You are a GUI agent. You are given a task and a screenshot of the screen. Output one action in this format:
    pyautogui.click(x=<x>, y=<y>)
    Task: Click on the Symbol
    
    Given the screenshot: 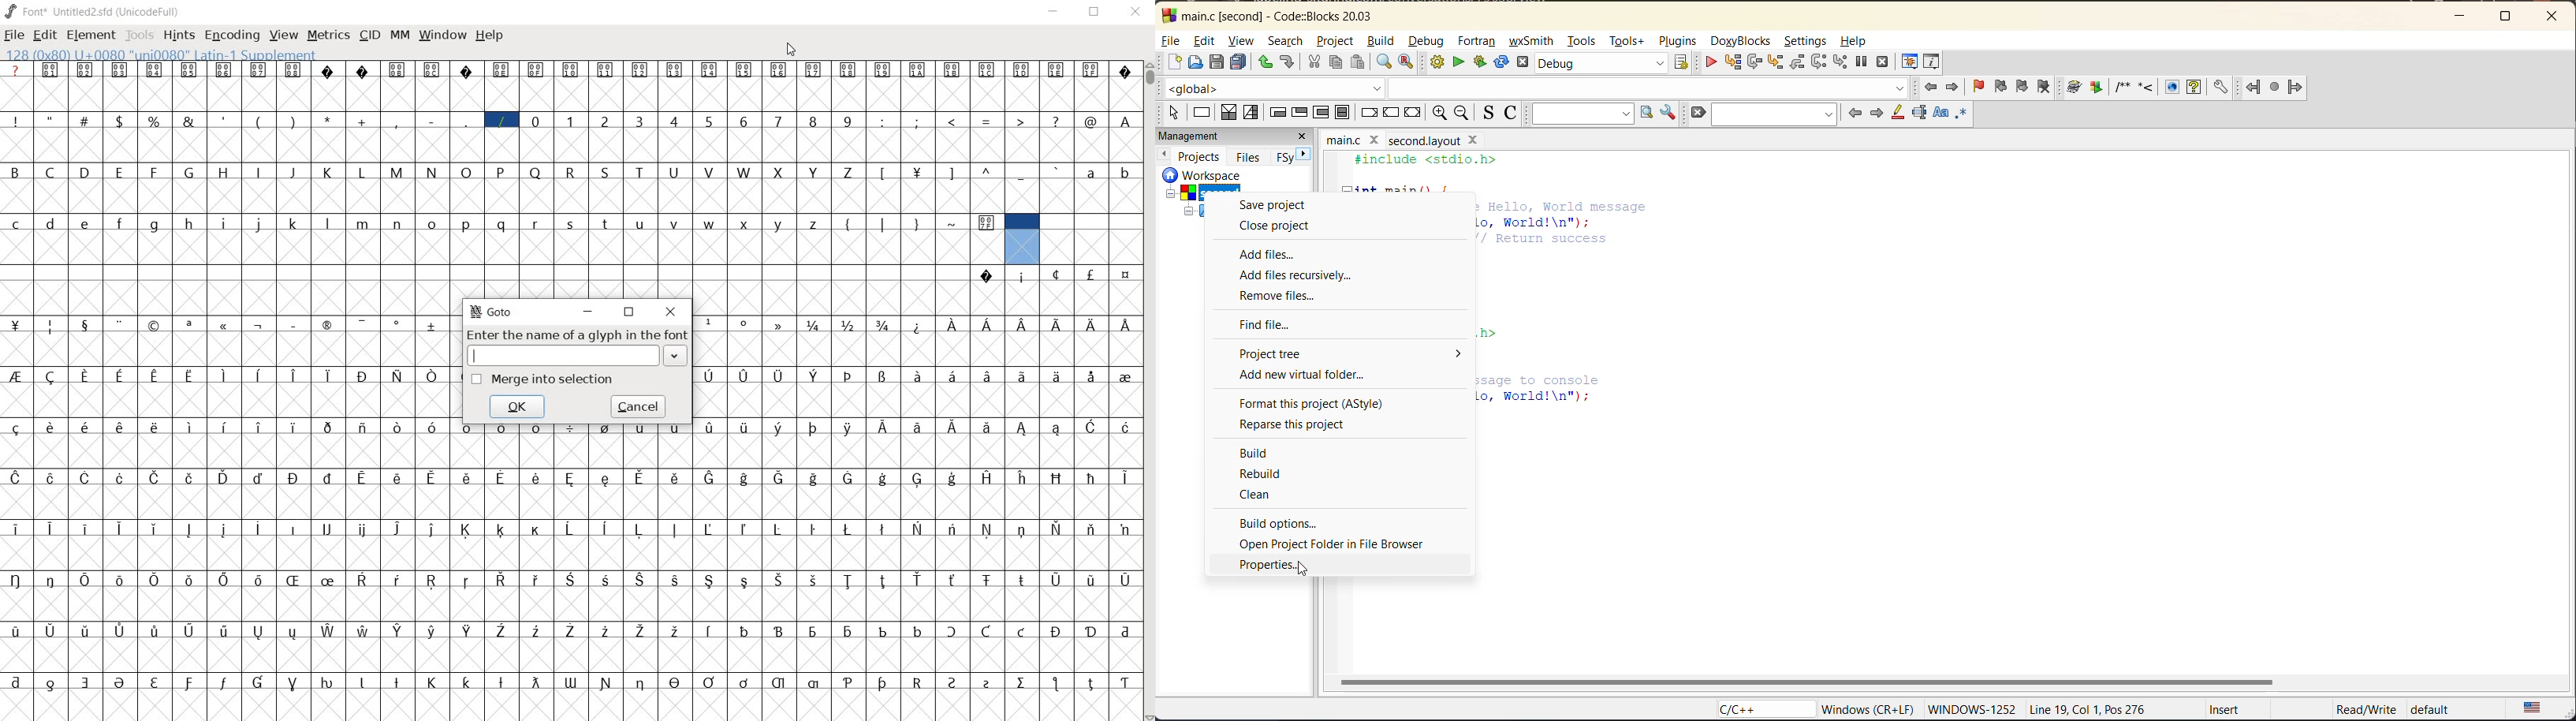 What is the action you would take?
    pyautogui.click(x=433, y=69)
    